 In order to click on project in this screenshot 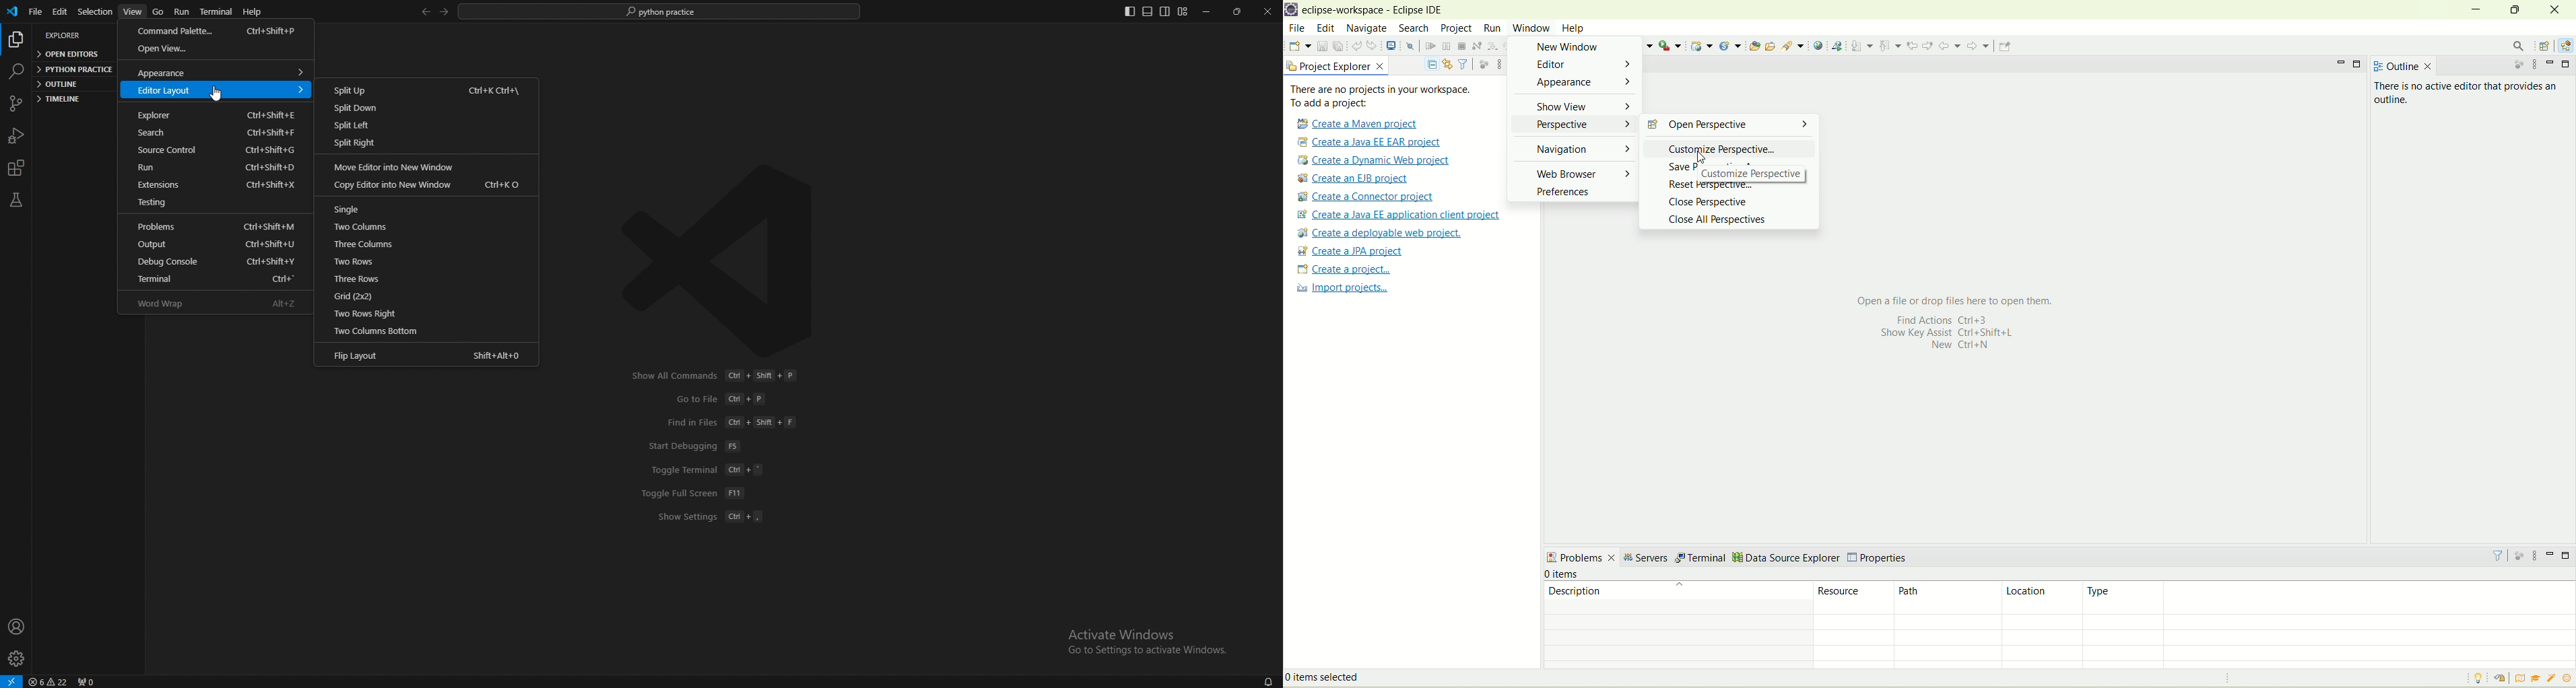, I will do `click(1455, 28)`.